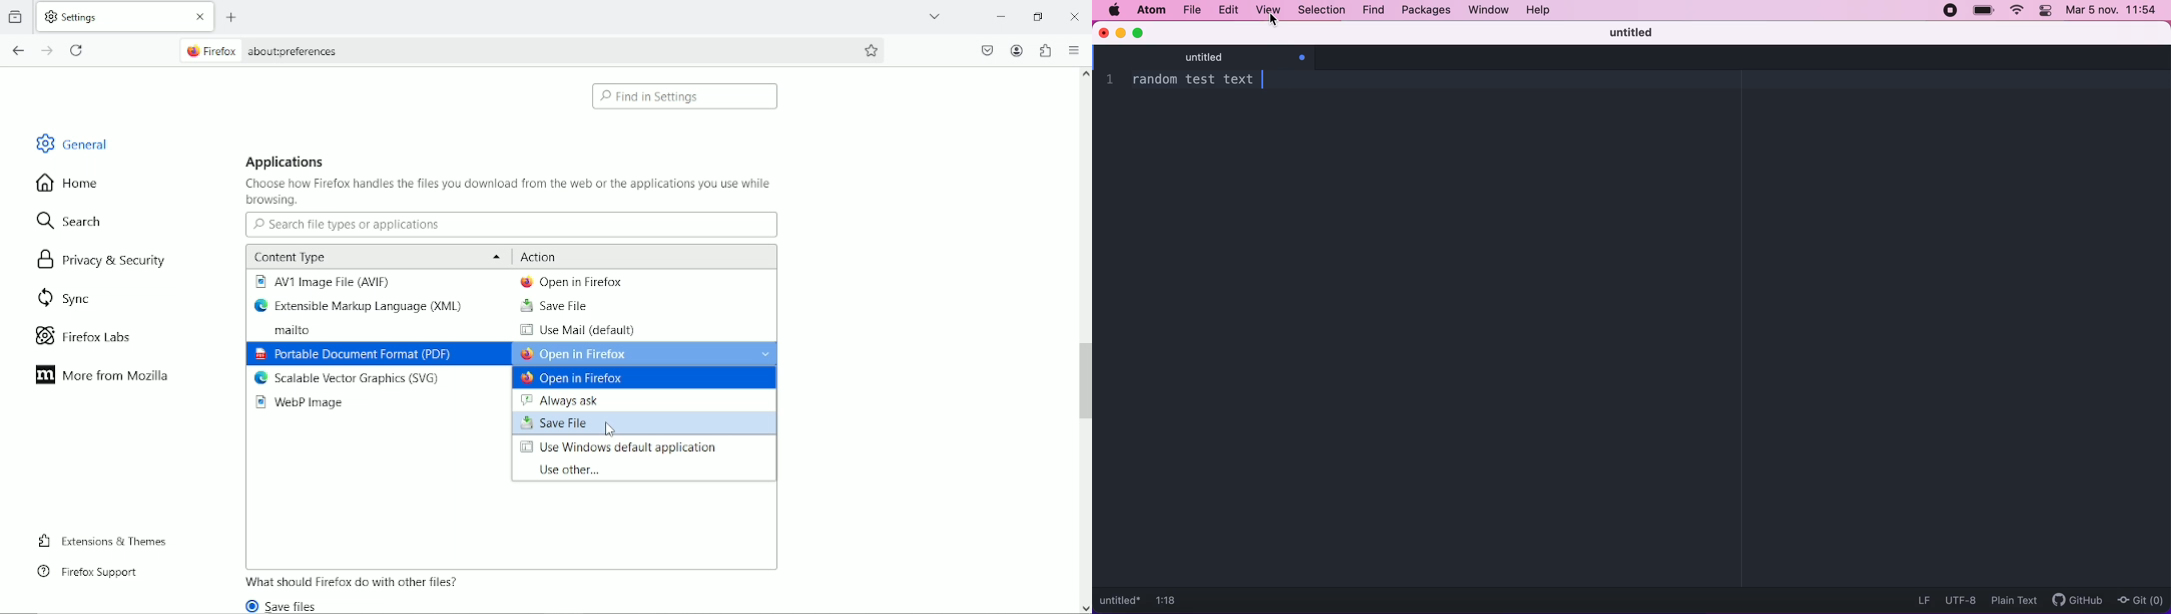 Image resolution: width=2184 pixels, height=616 pixels. I want to click on account, so click(1017, 51).